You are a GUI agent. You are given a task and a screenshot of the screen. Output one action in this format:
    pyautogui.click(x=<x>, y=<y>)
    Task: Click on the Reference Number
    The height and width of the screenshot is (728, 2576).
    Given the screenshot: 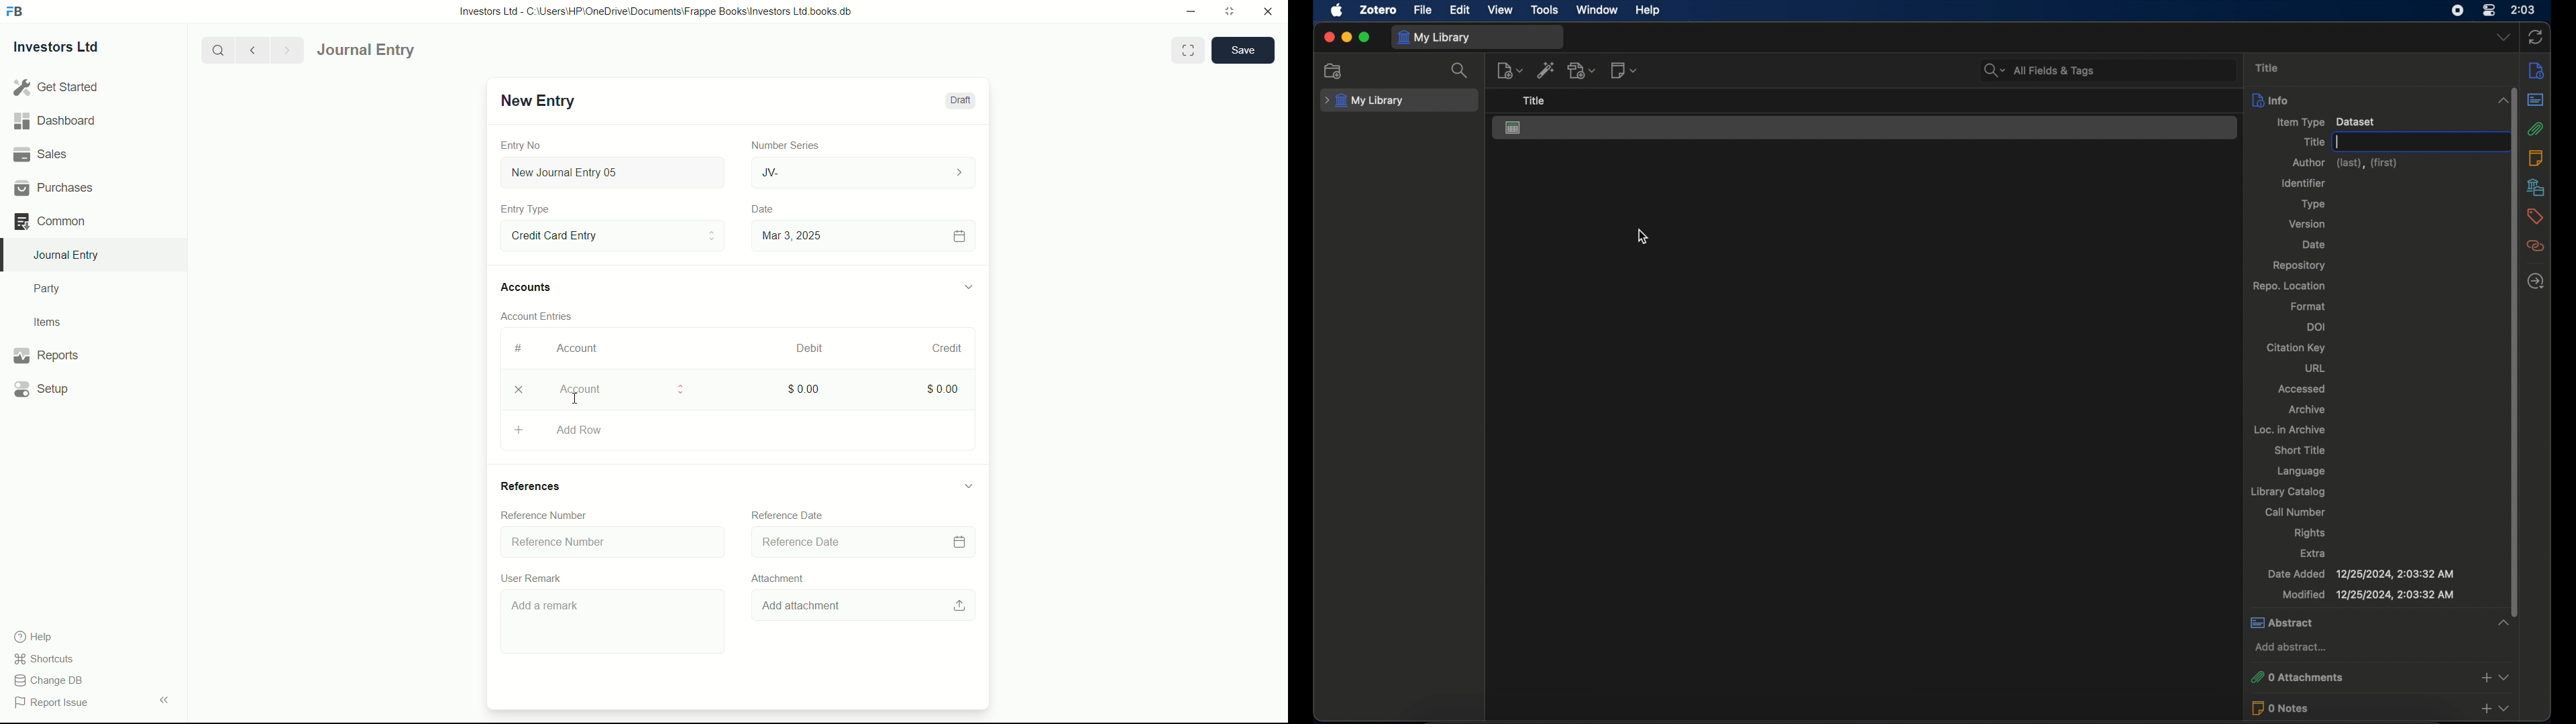 What is the action you would take?
    pyautogui.click(x=610, y=546)
    